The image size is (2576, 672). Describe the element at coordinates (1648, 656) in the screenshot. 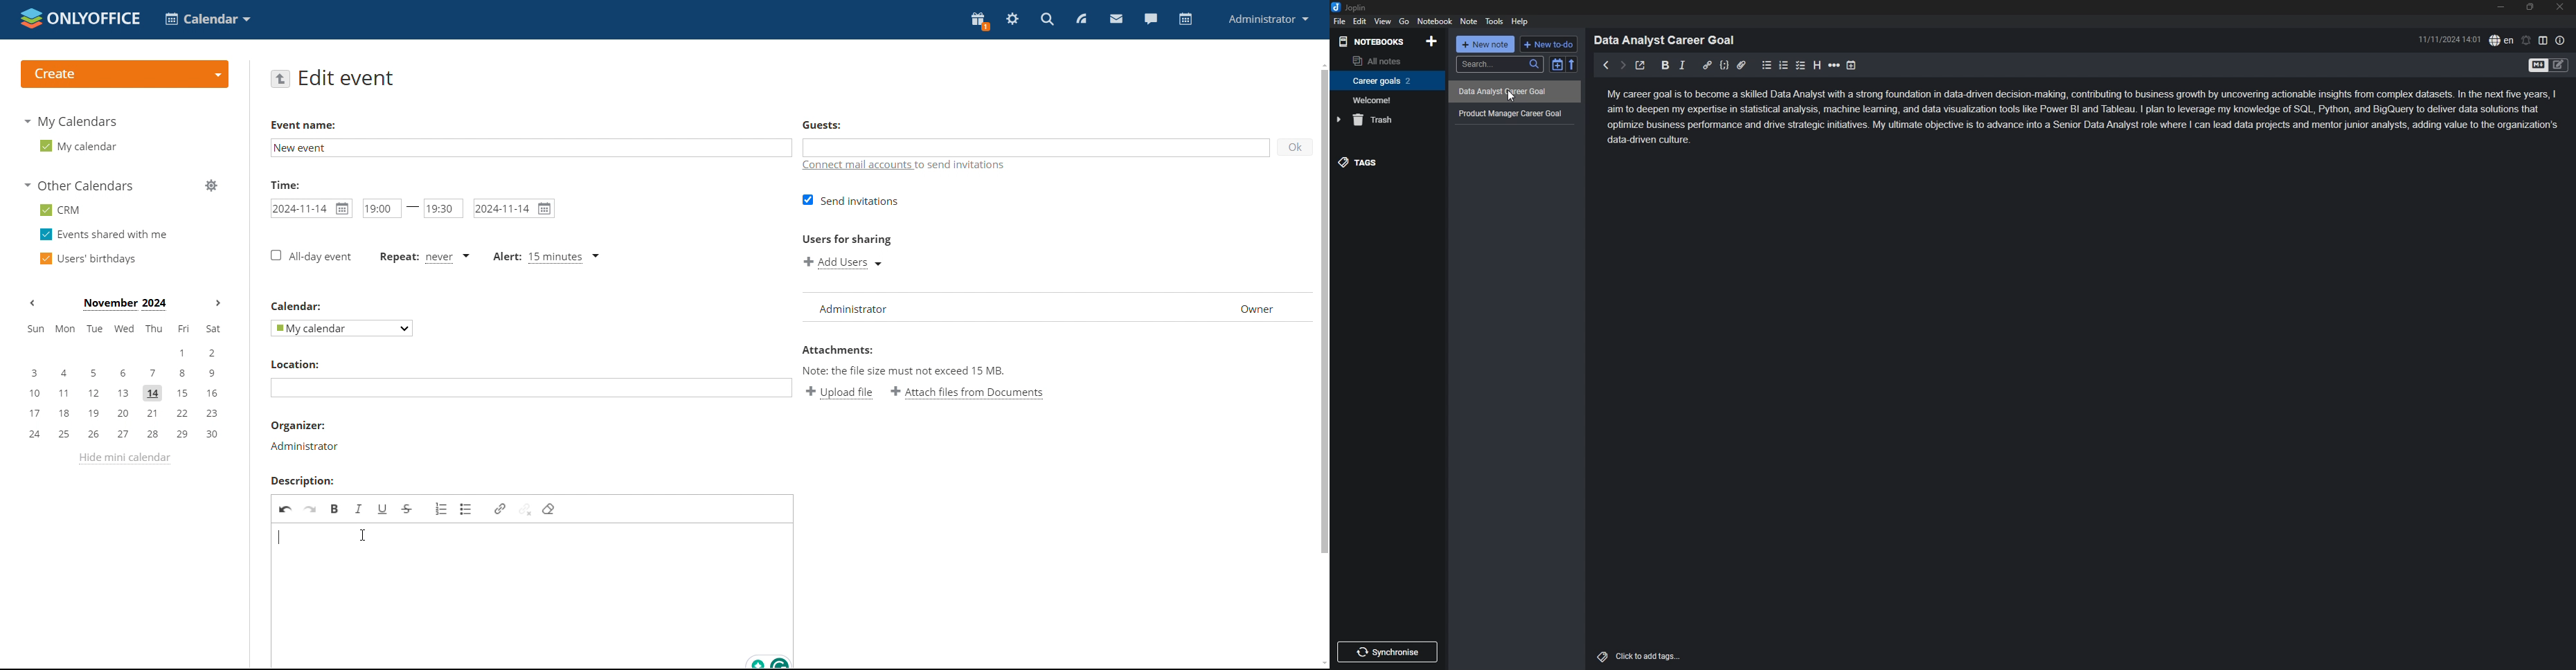

I see `Click to add tags...` at that location.